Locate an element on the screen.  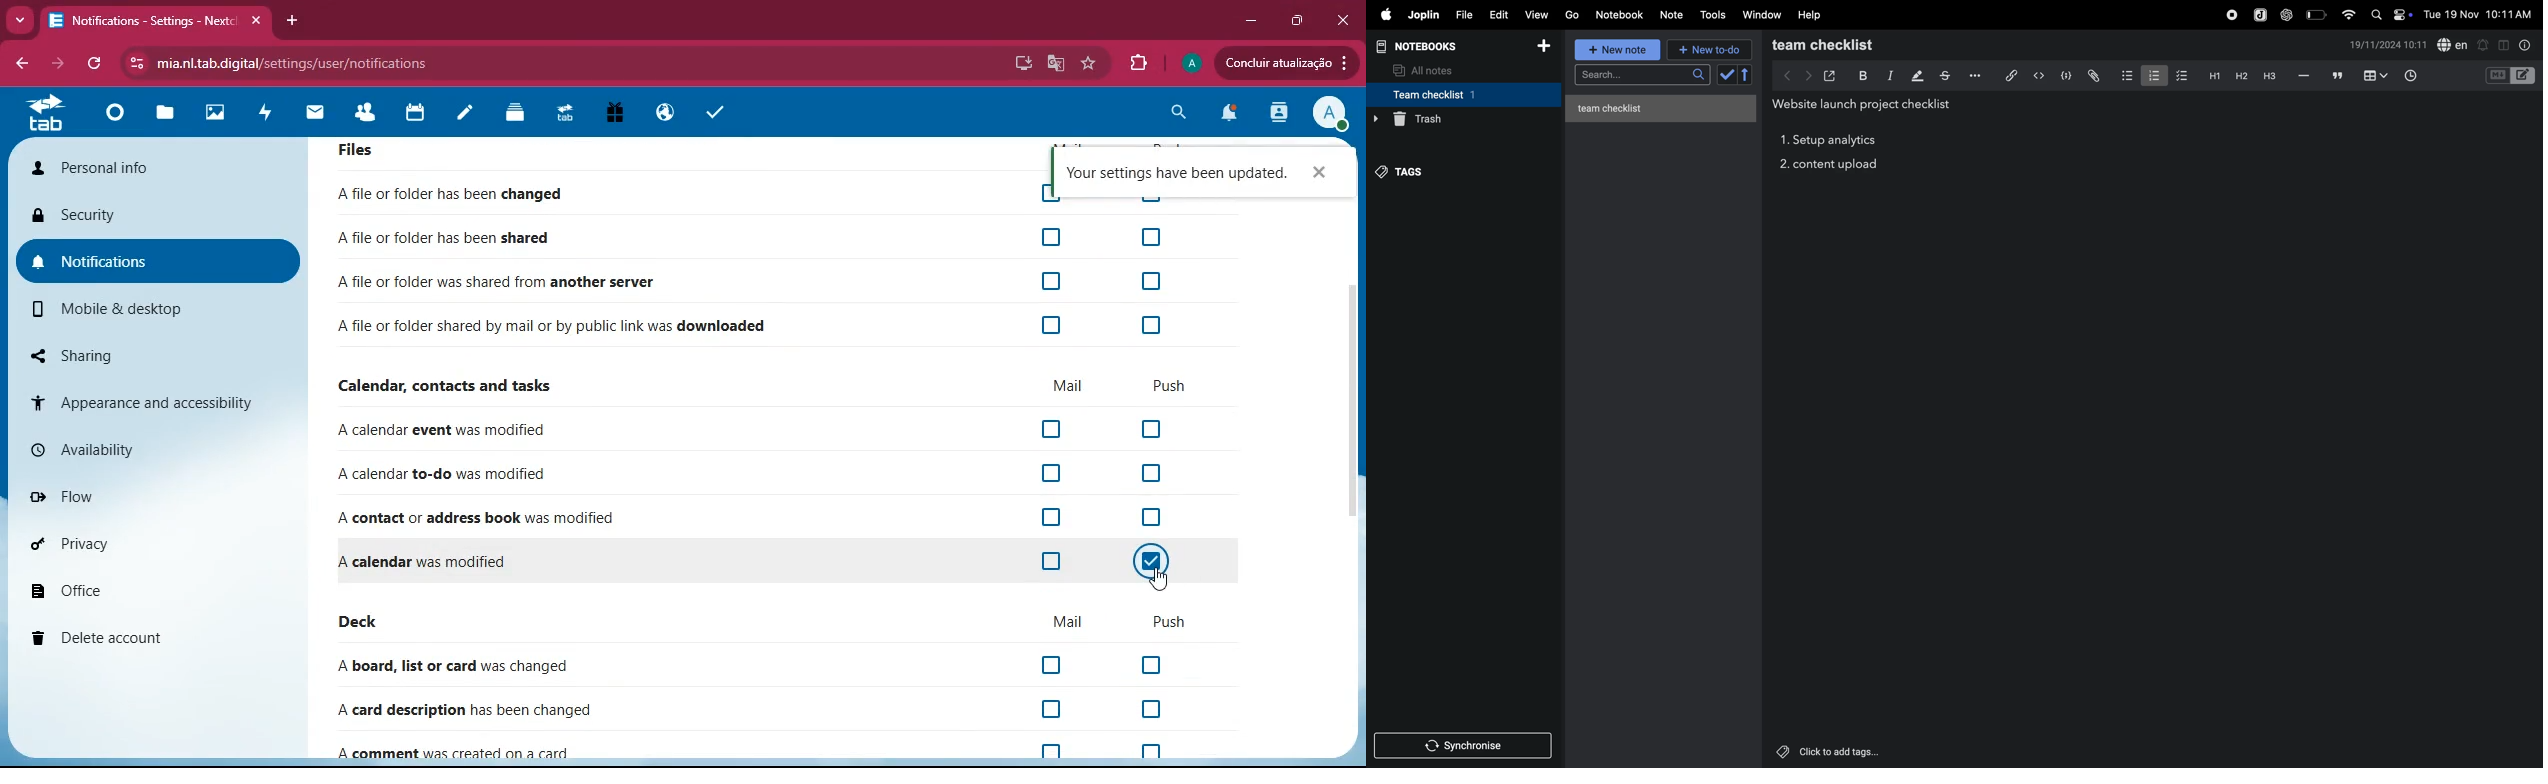
team checklist is located at coordinates (1447, 94).